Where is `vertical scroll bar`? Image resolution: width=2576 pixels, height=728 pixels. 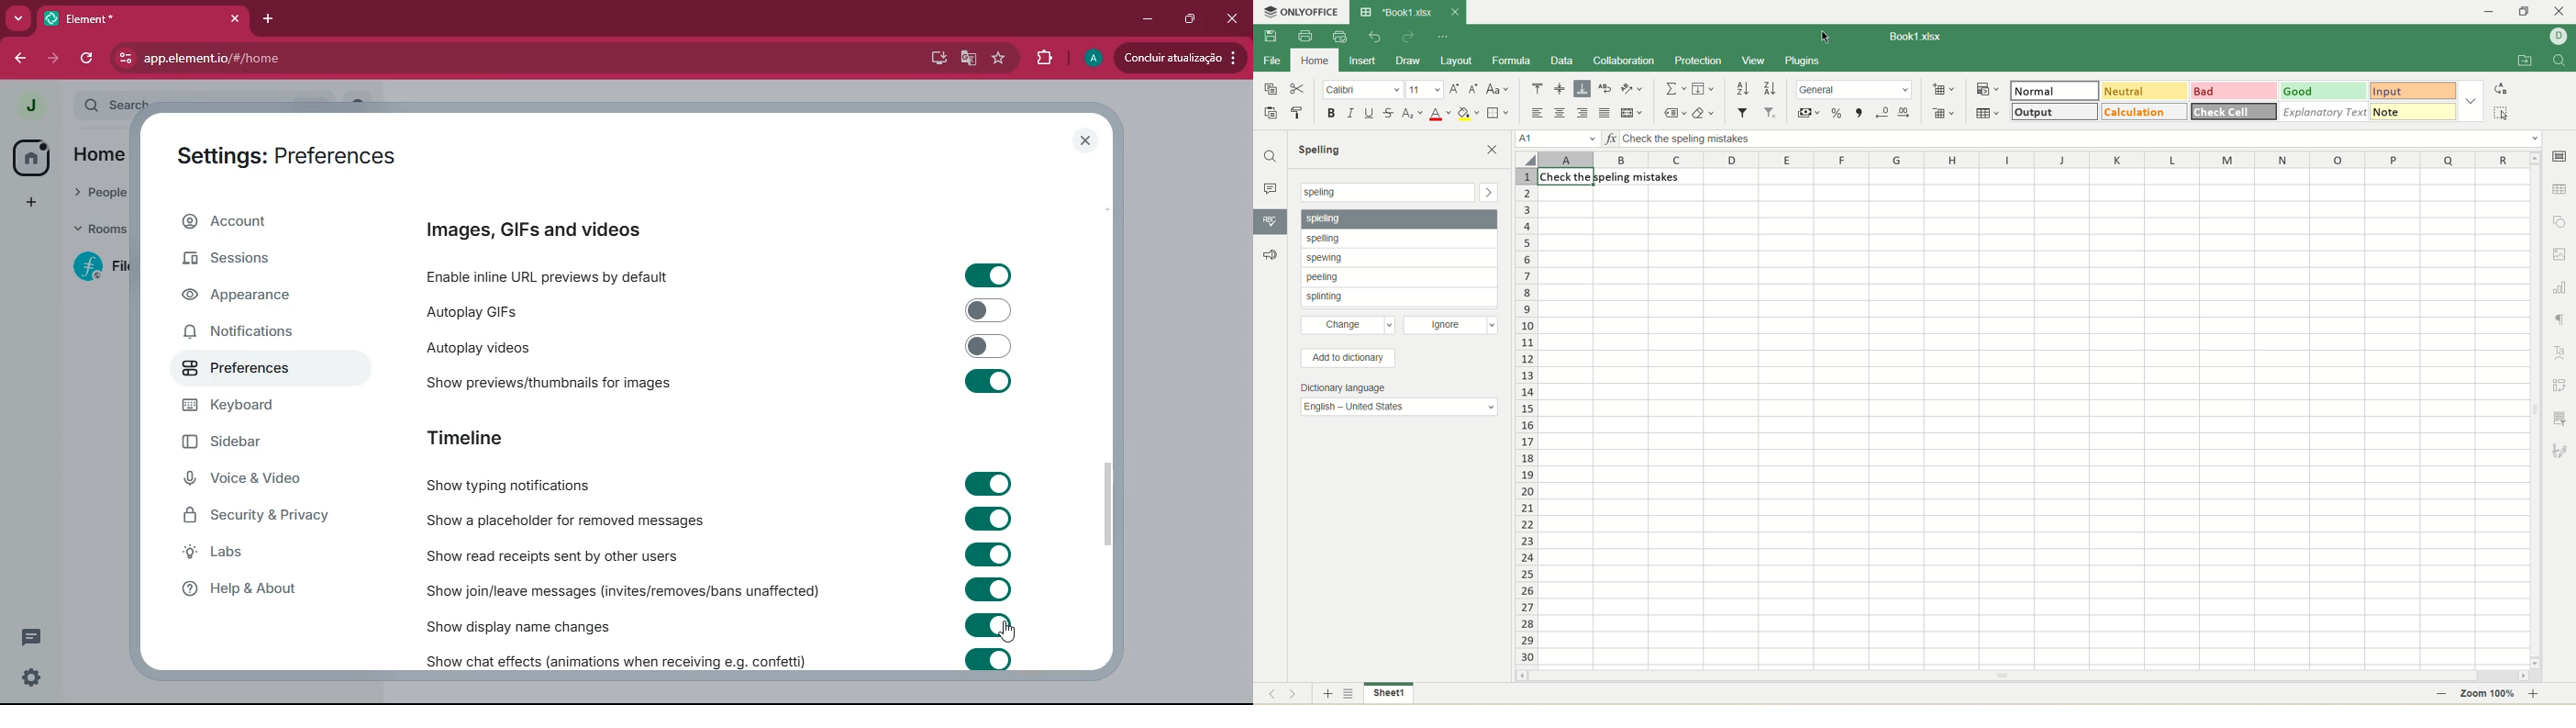
vertical scroll bar is located at coordinates (2538, 410).